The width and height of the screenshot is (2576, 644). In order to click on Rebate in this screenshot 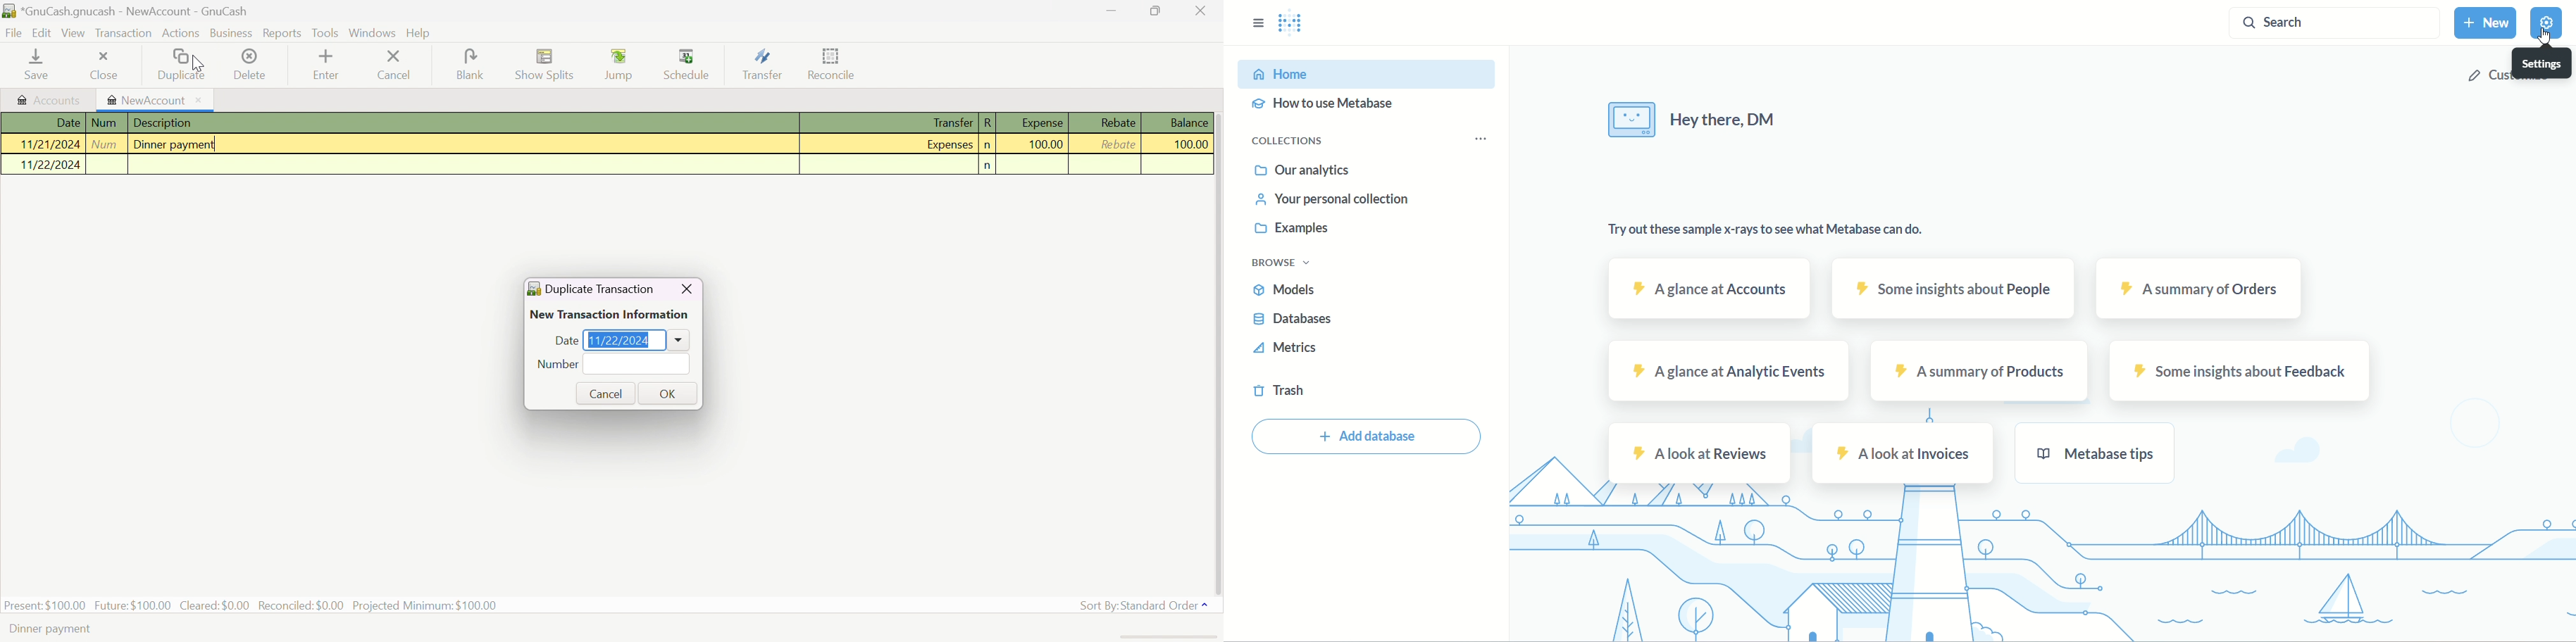, I will do `click(1118, 144)`.